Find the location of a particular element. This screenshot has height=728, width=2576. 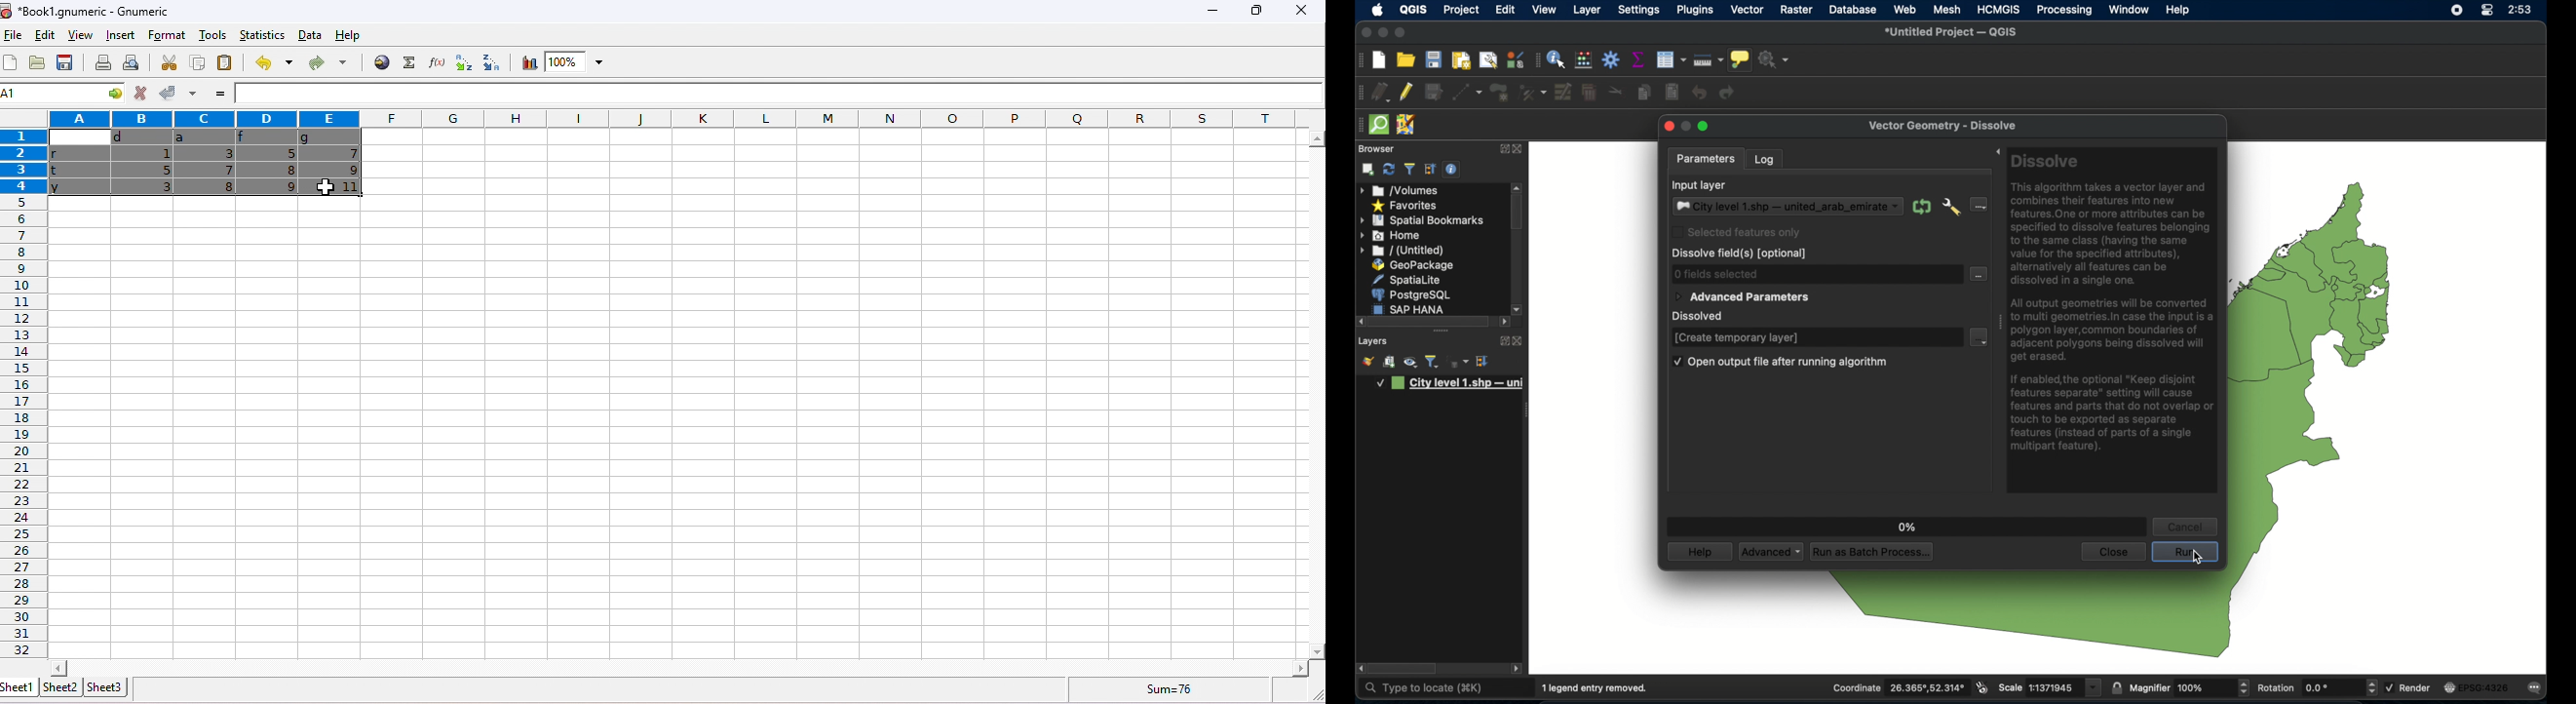

statistics is located at coordinates (260, 34).